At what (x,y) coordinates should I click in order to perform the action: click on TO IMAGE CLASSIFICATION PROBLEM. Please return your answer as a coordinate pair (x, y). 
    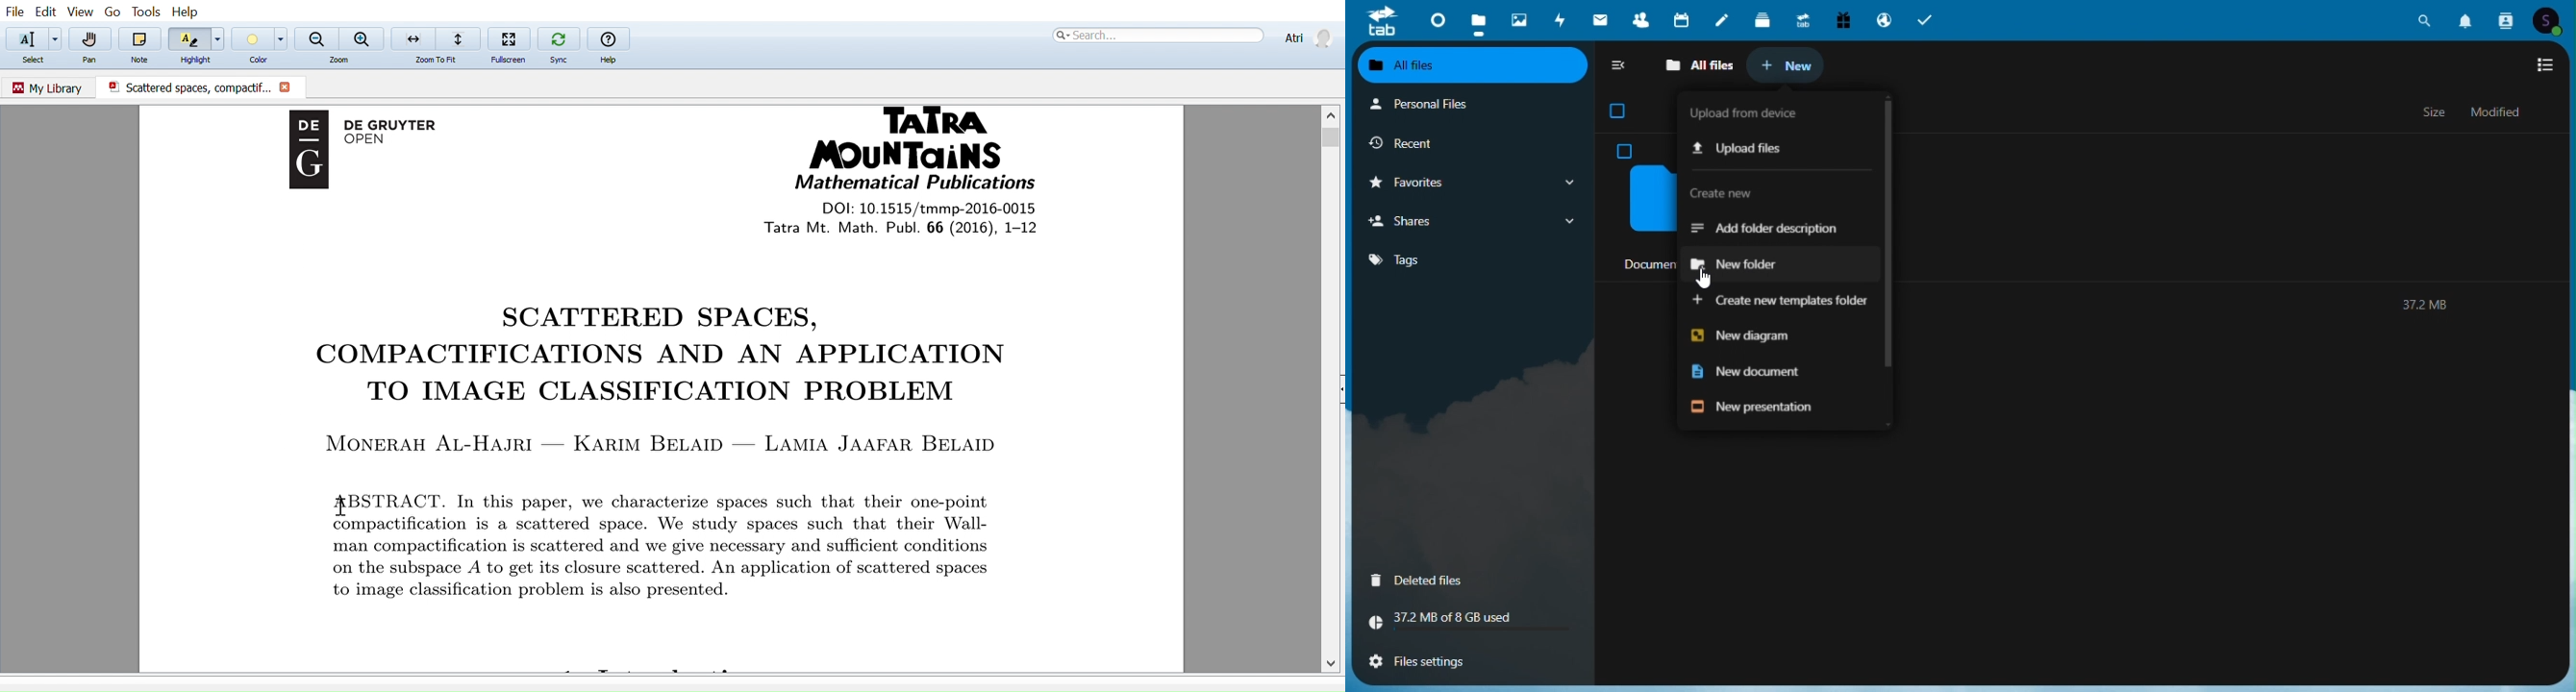
    Looking at the image, I should click on (671, 393).